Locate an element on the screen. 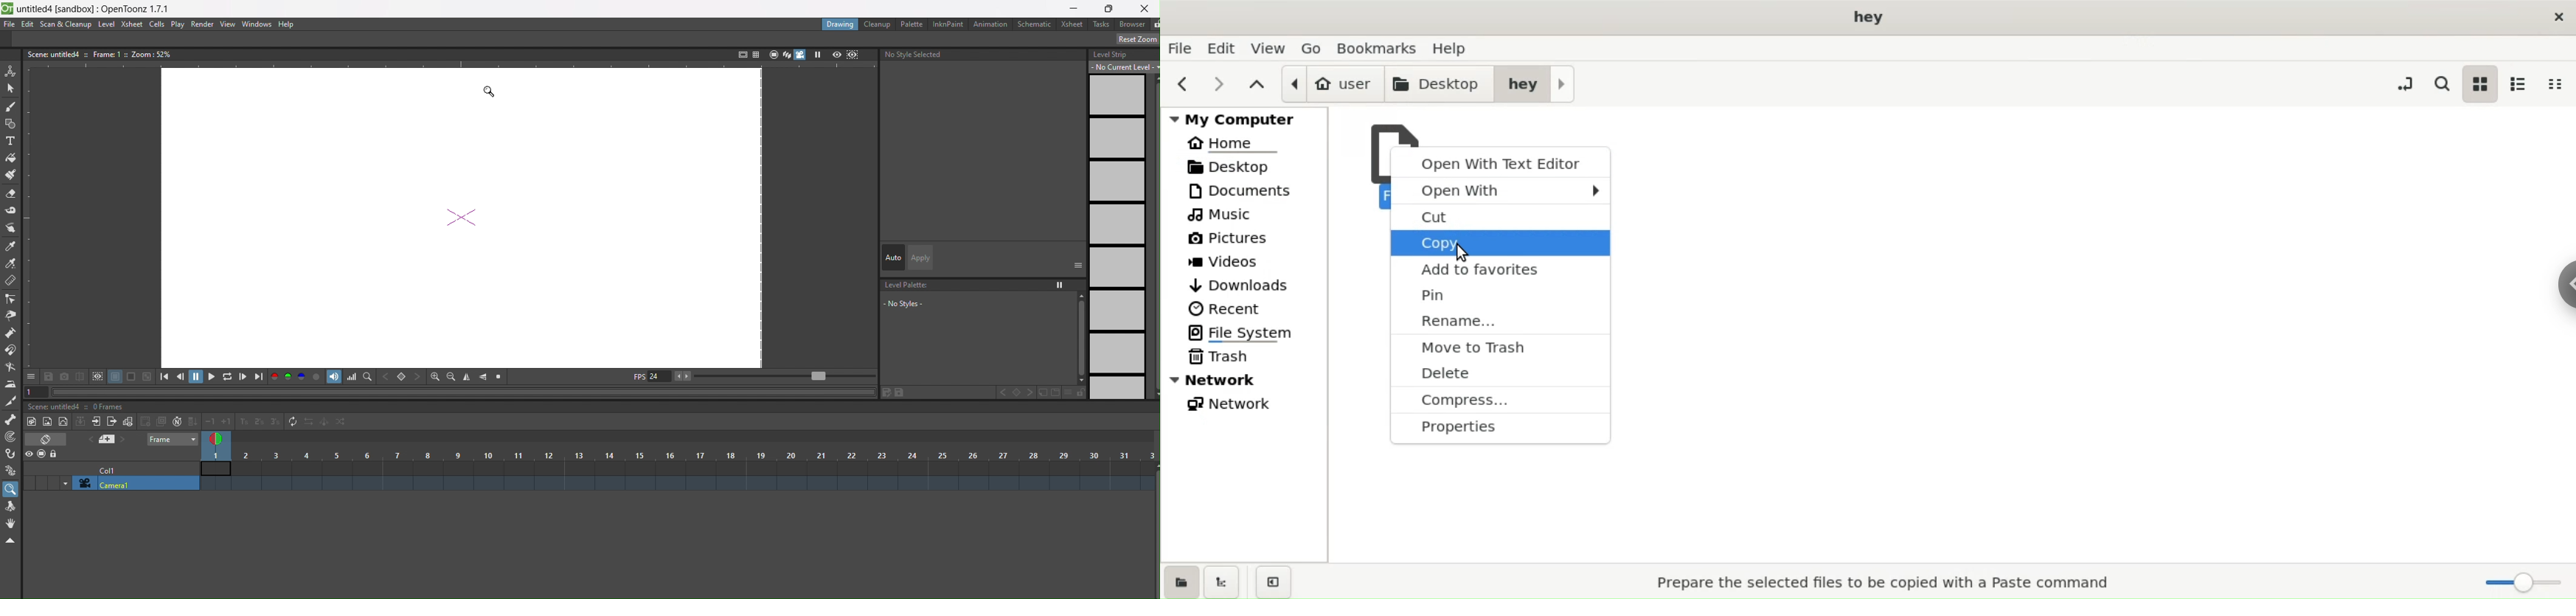 The height and width of the screenshot is (616, 2576). minimize is located at coordinates (1076, 7).